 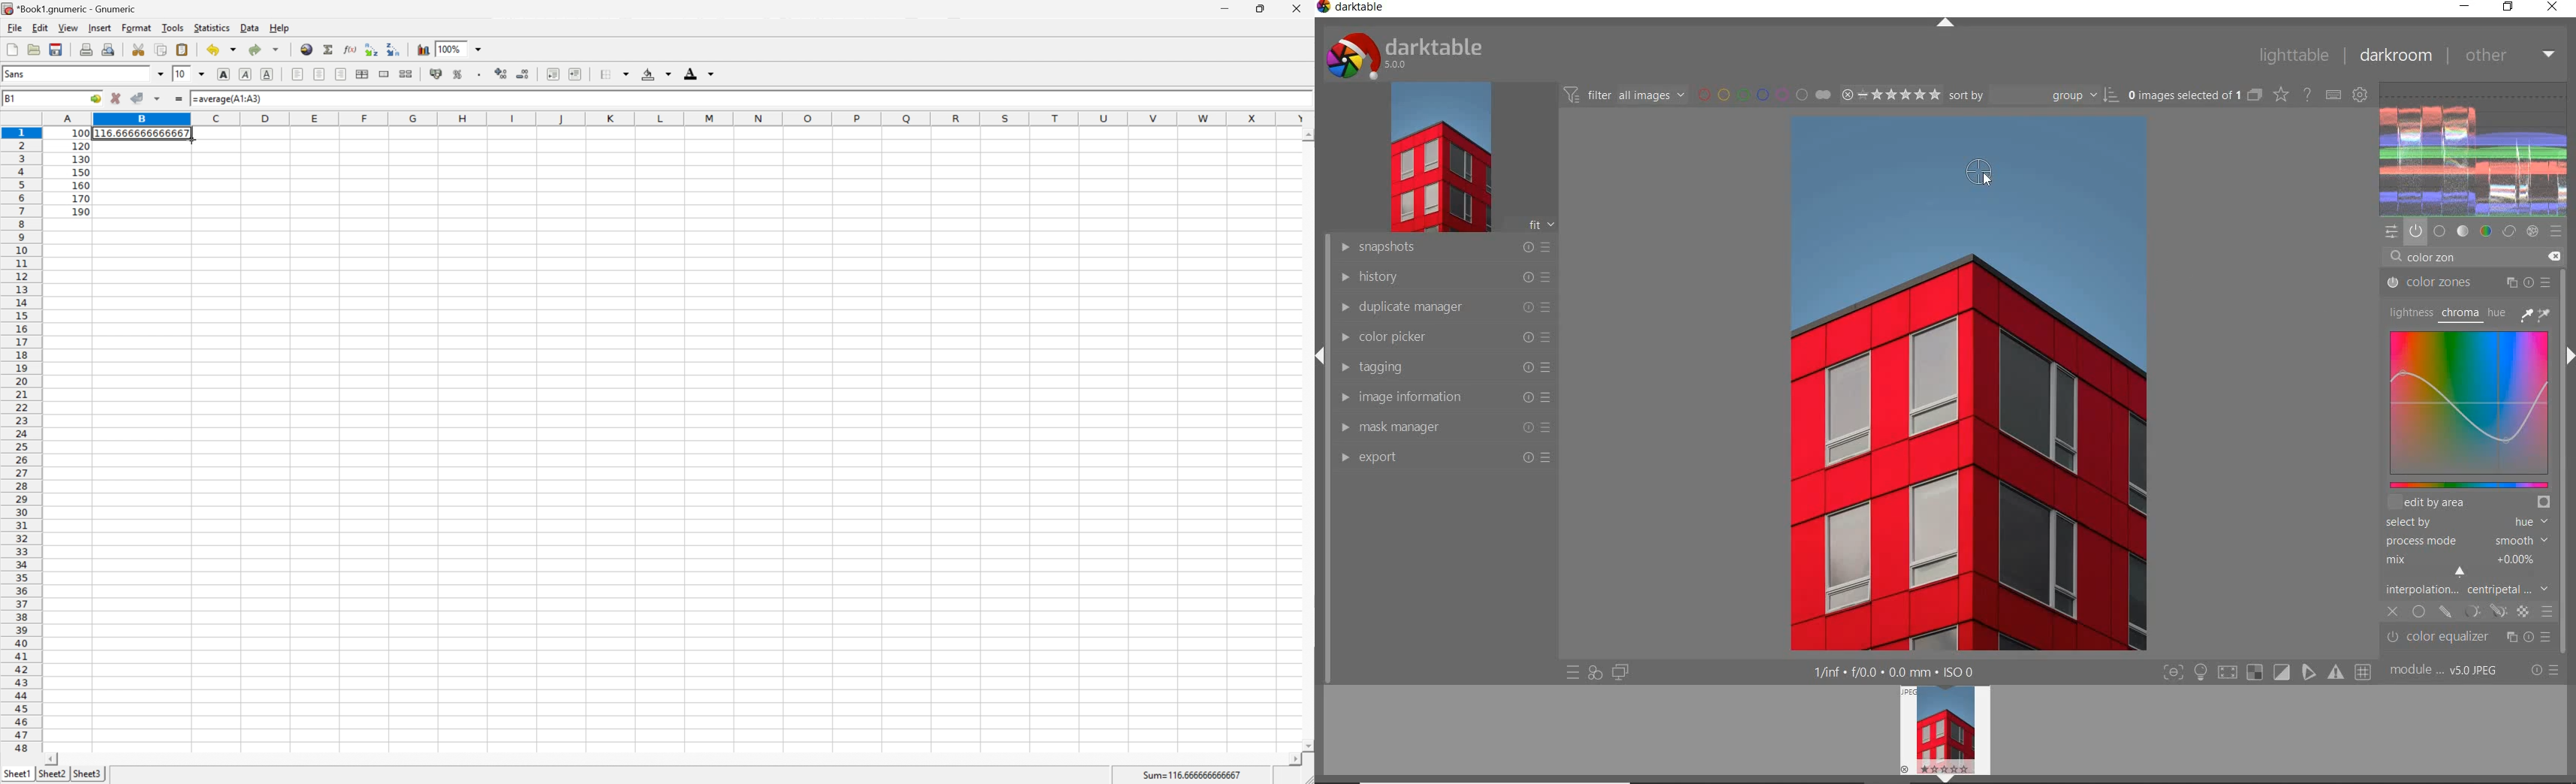 I want to click on *Book1.gnumeric - Gnumeric, so click(x=72, y=7).